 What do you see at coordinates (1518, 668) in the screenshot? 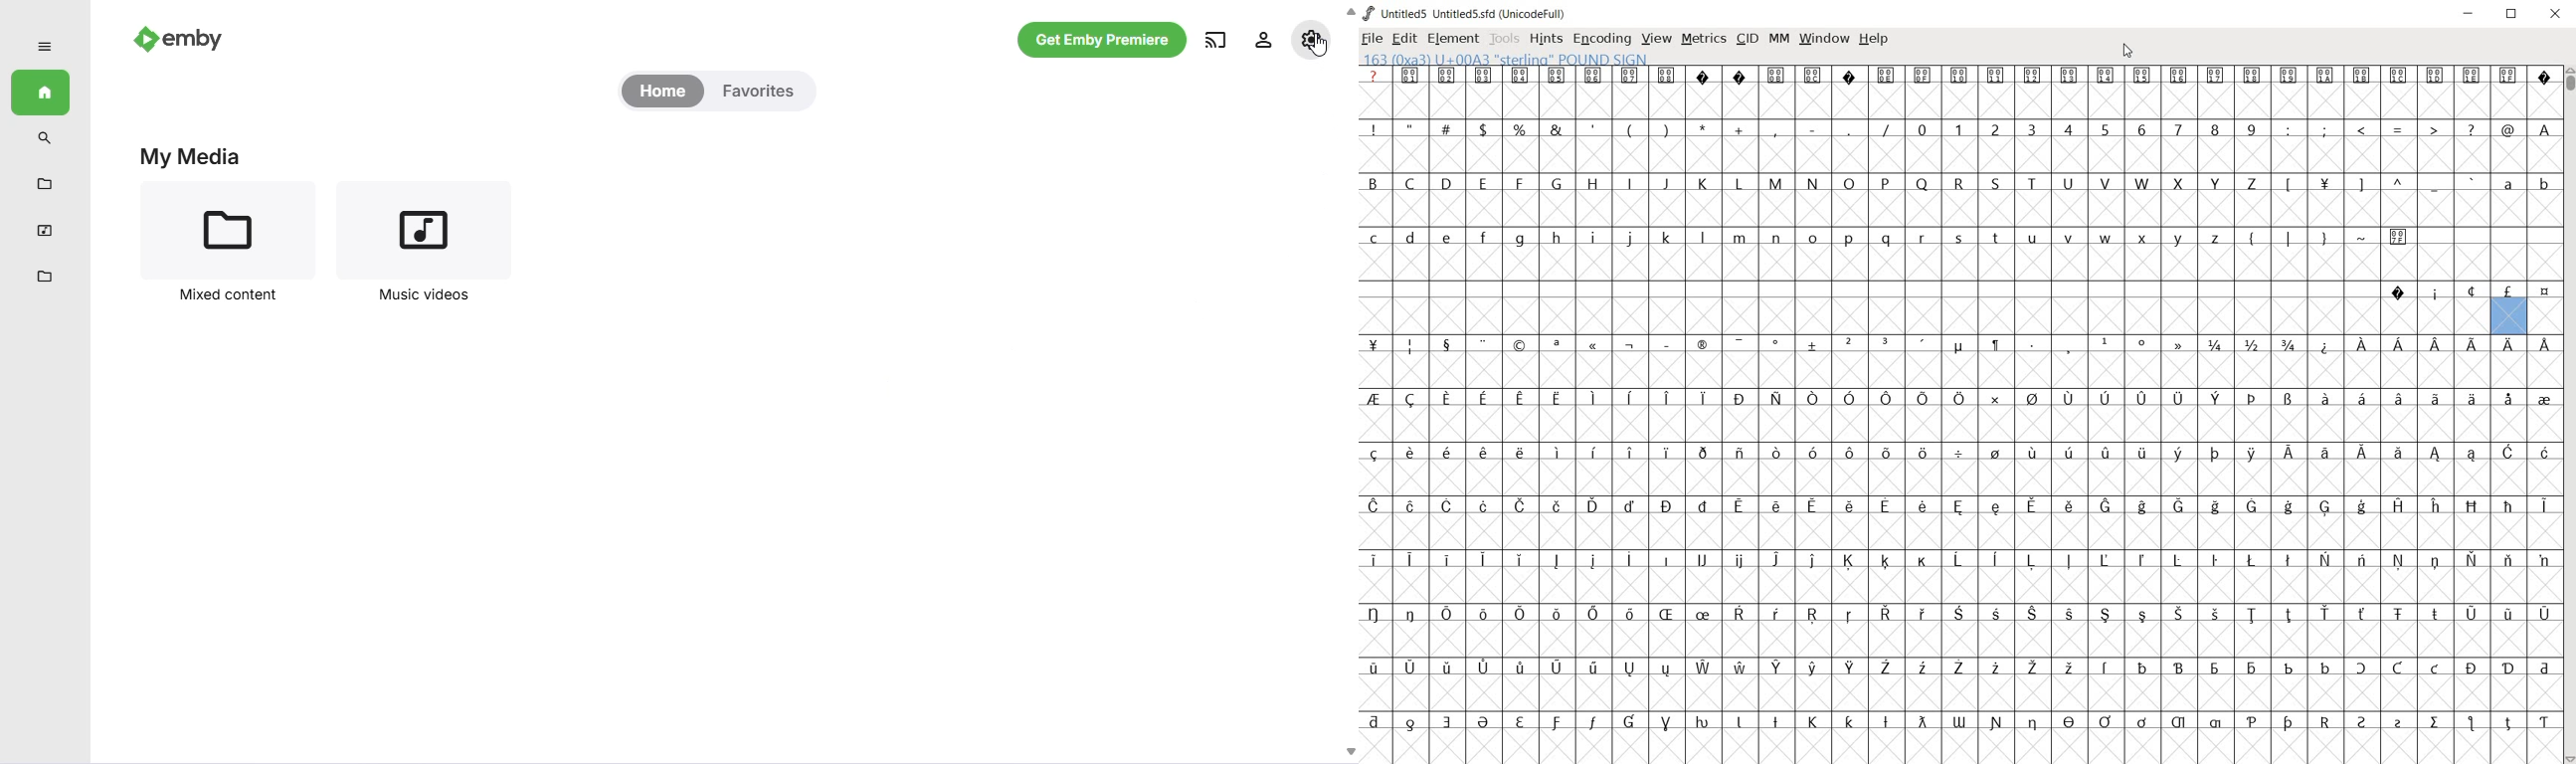
I see `Symbol` at bounding box center [1518, 668].